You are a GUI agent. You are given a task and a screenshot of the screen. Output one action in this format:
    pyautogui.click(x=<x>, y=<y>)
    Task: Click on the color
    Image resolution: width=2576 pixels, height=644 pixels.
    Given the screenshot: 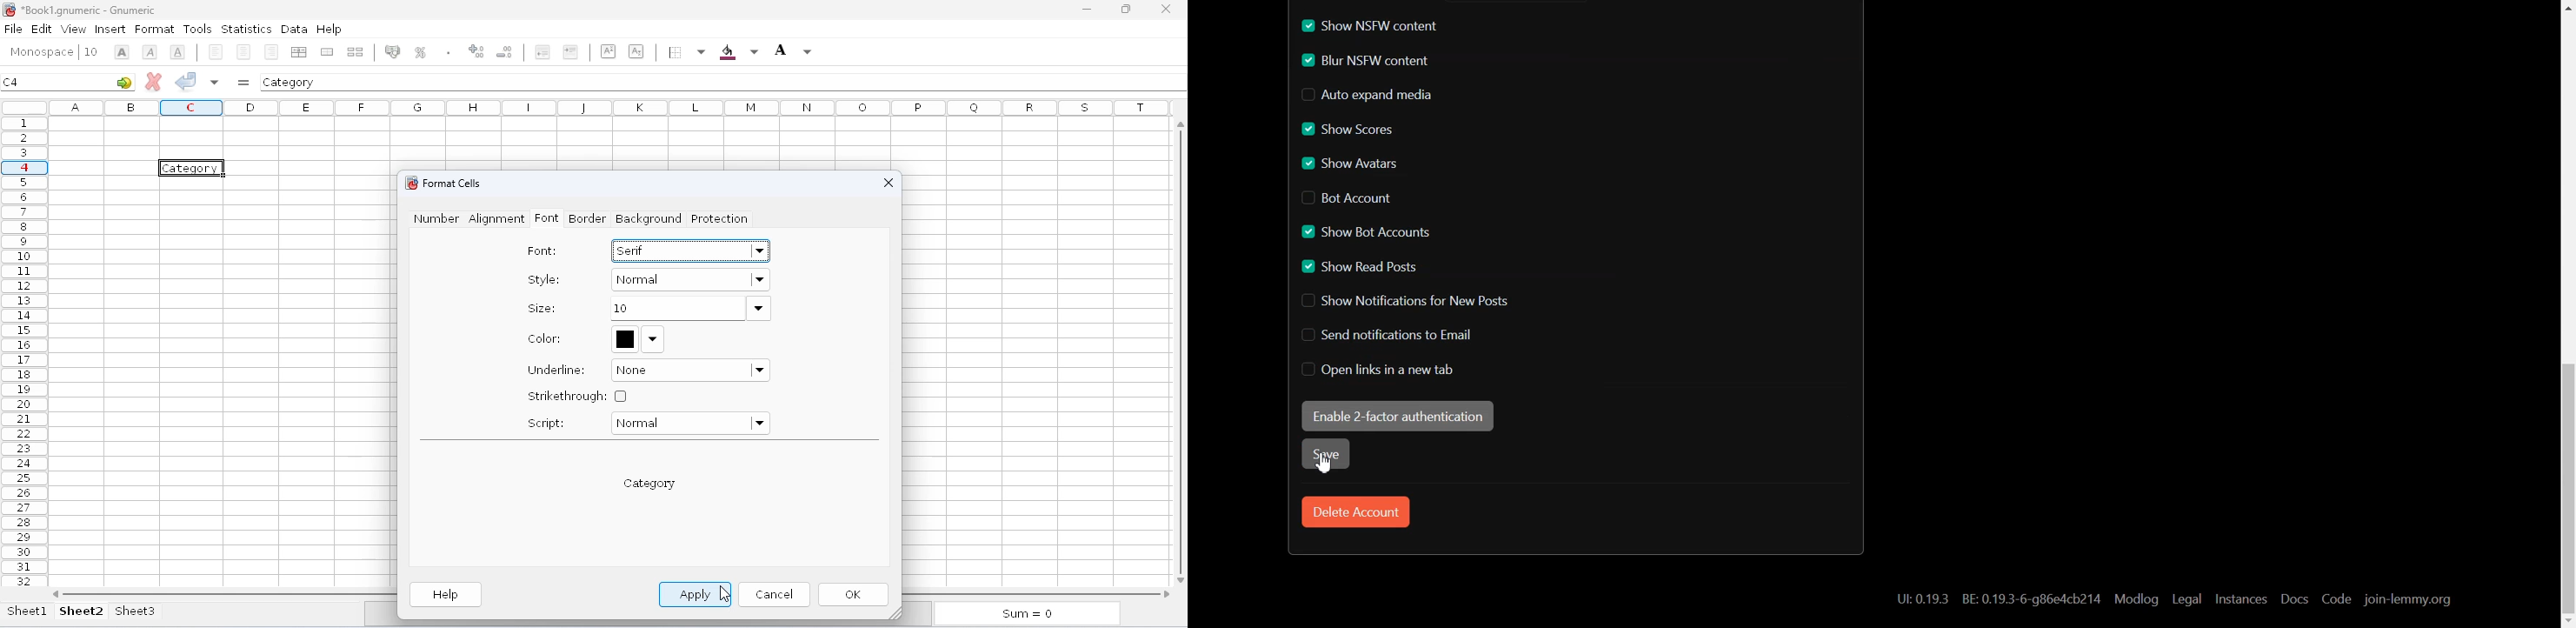 What is the action you would take?
    pyautogui.click(x=638, y=338)
    